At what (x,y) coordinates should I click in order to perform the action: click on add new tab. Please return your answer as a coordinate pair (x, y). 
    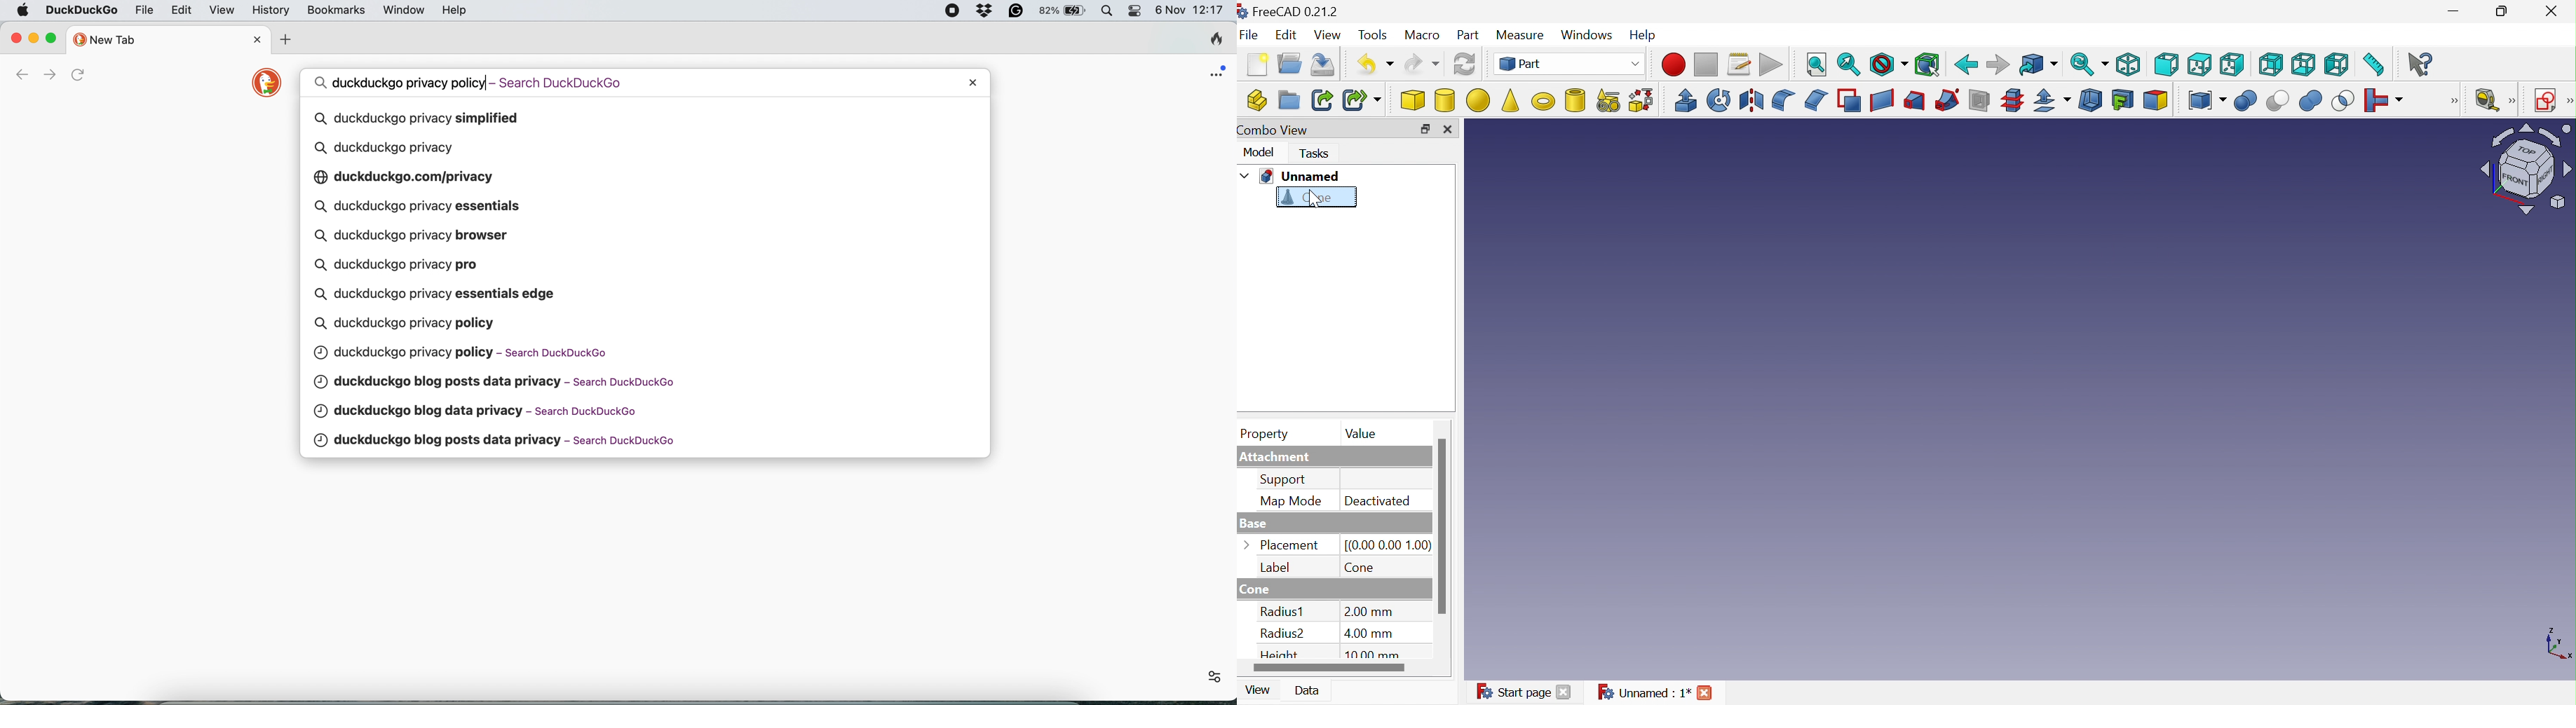
    Looking at the image, I should click on (285, 40).